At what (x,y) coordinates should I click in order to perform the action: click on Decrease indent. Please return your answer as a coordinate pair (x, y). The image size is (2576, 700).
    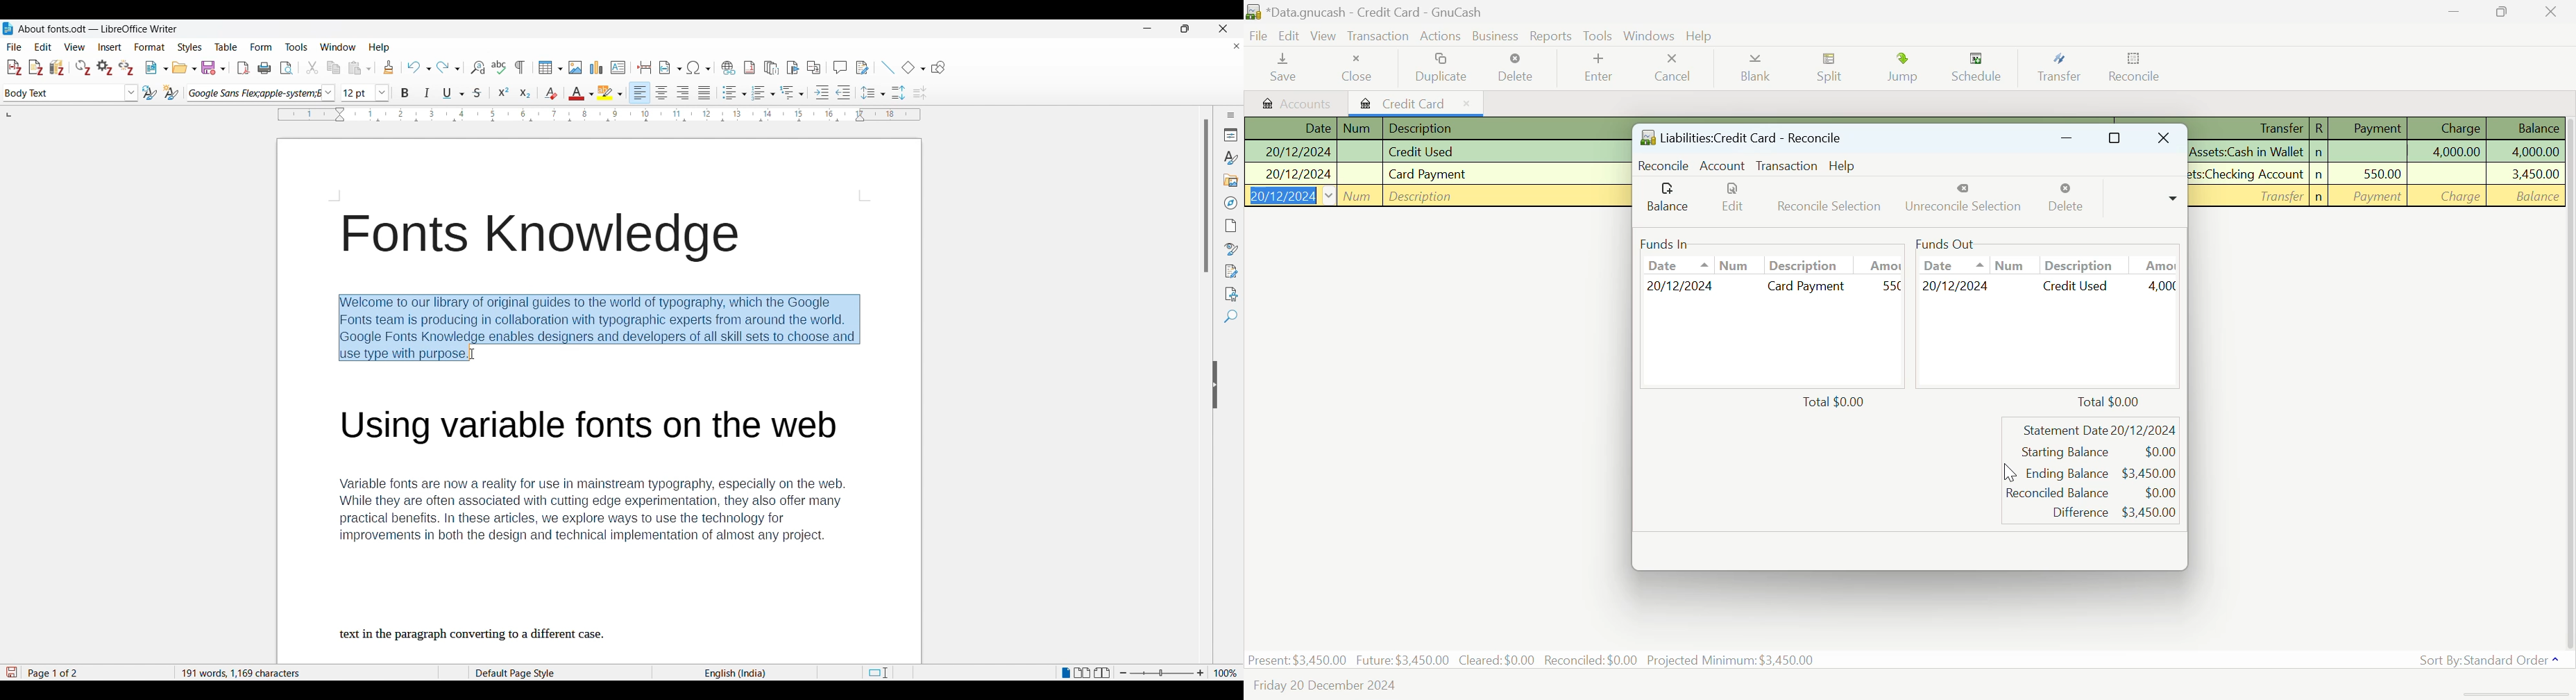
    Looking at the image, I should click on (843, 93).